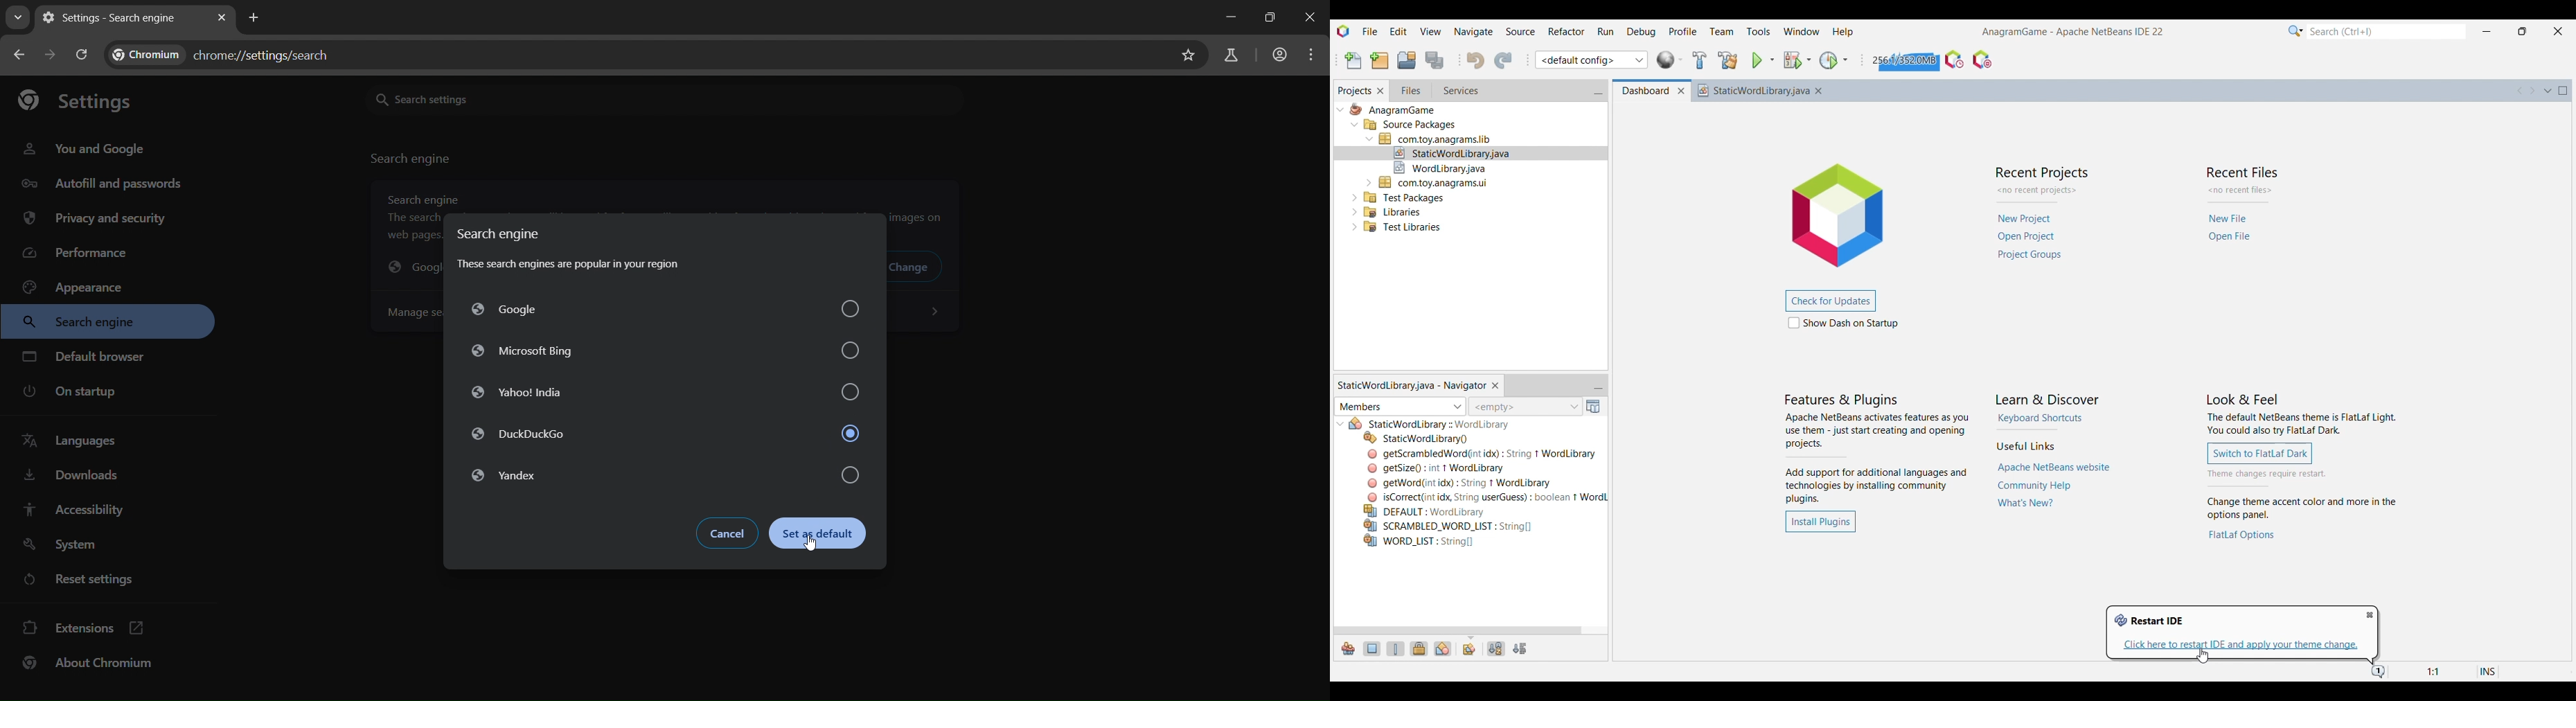  Describe the element at coordinates (85, 509) in the screenshot. I see `accessibility` at that location.